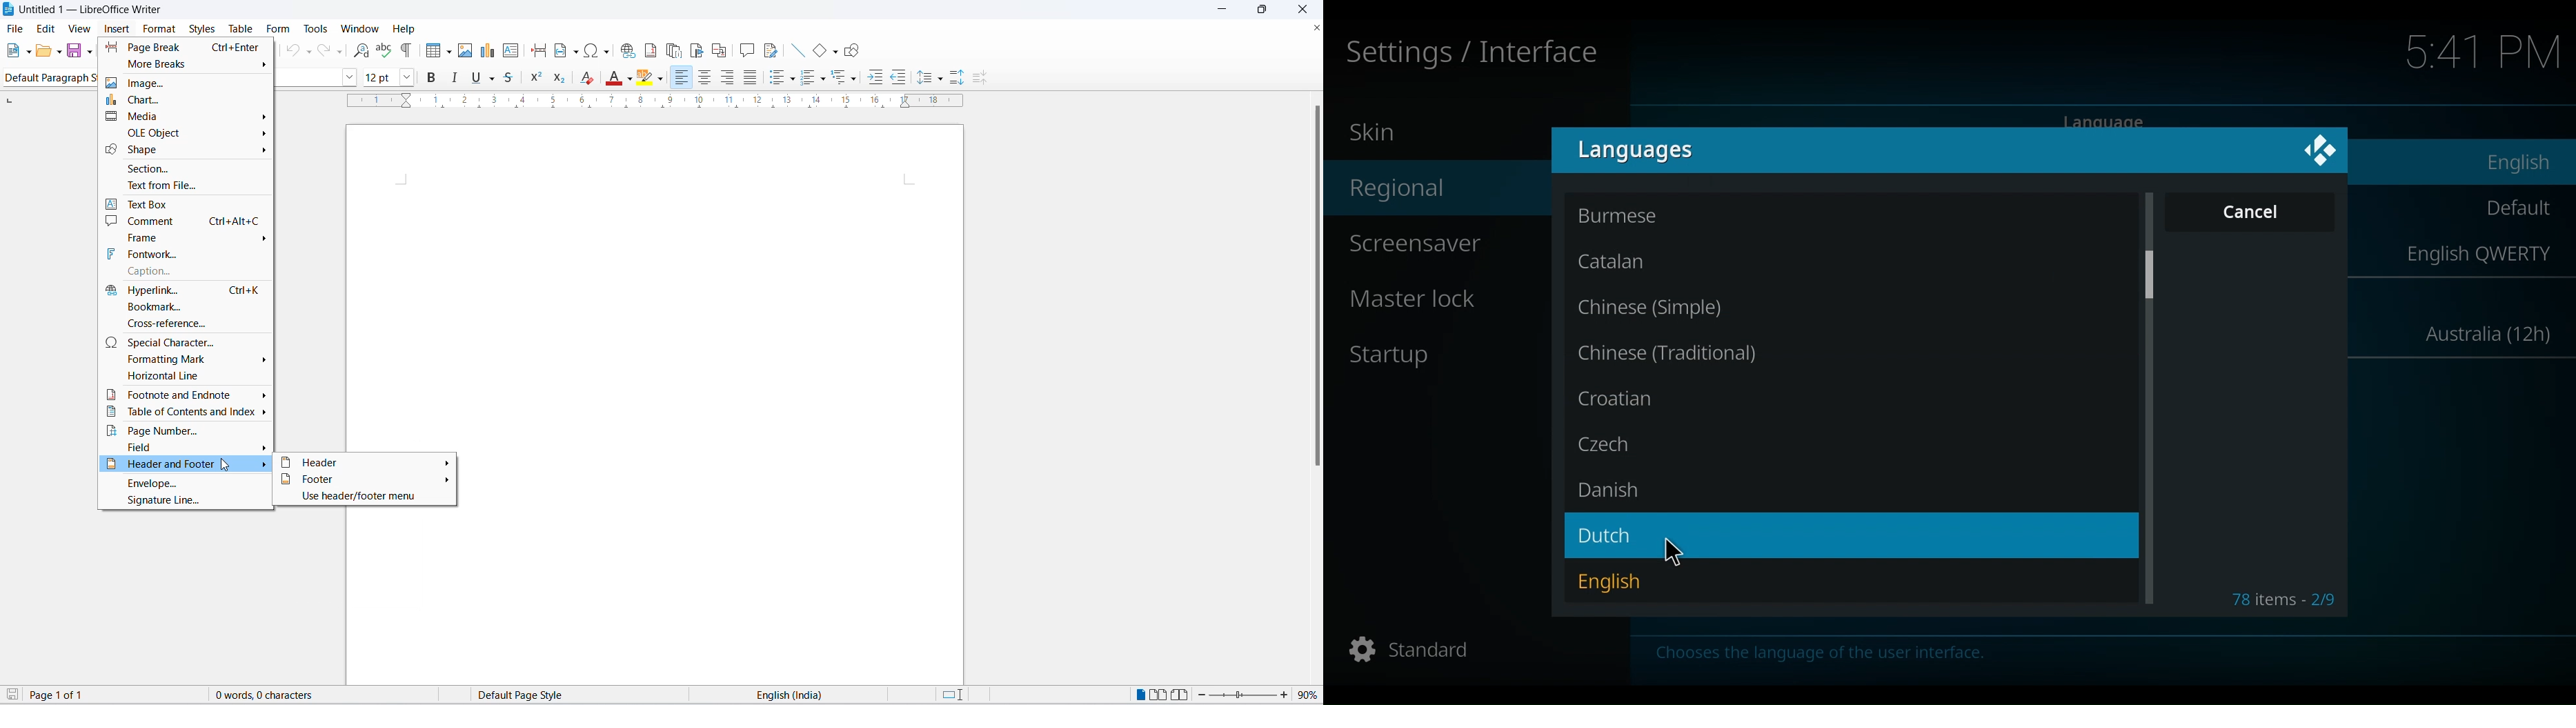 The width and height of the screenshot is (2576, 728). I want to click on file  options, so click(28, 51).